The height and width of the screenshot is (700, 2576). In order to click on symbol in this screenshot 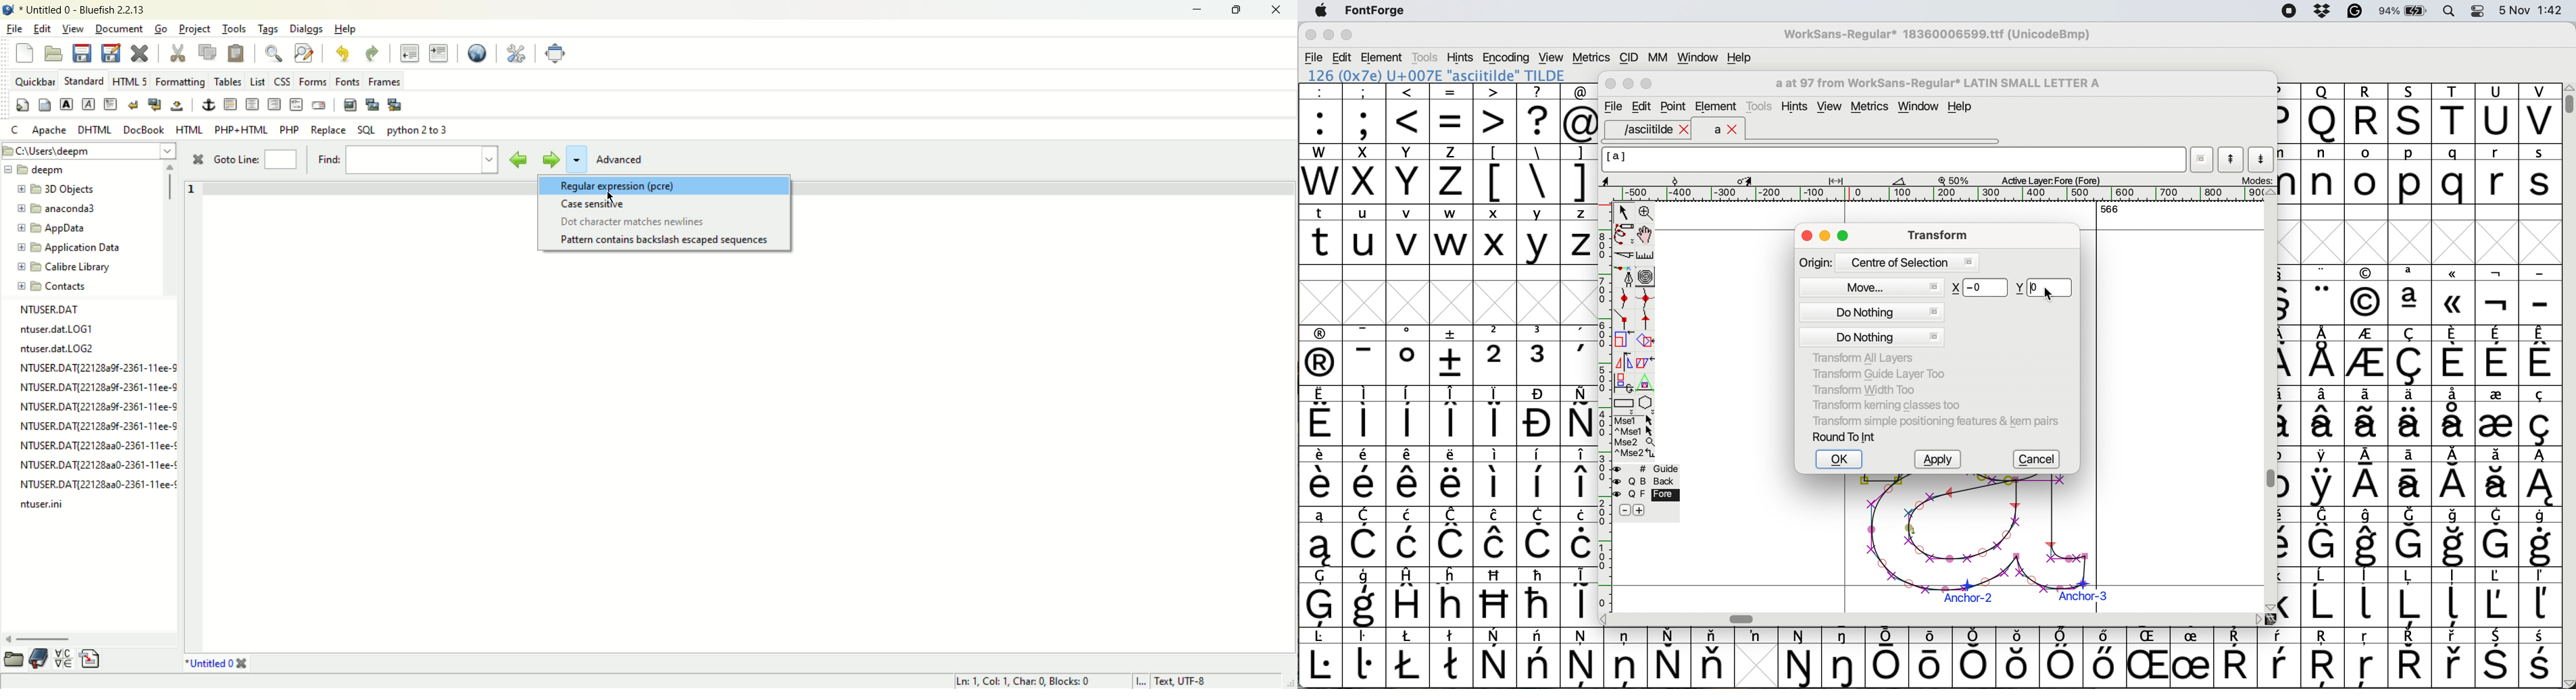, I will do `click(1321, 597)`.